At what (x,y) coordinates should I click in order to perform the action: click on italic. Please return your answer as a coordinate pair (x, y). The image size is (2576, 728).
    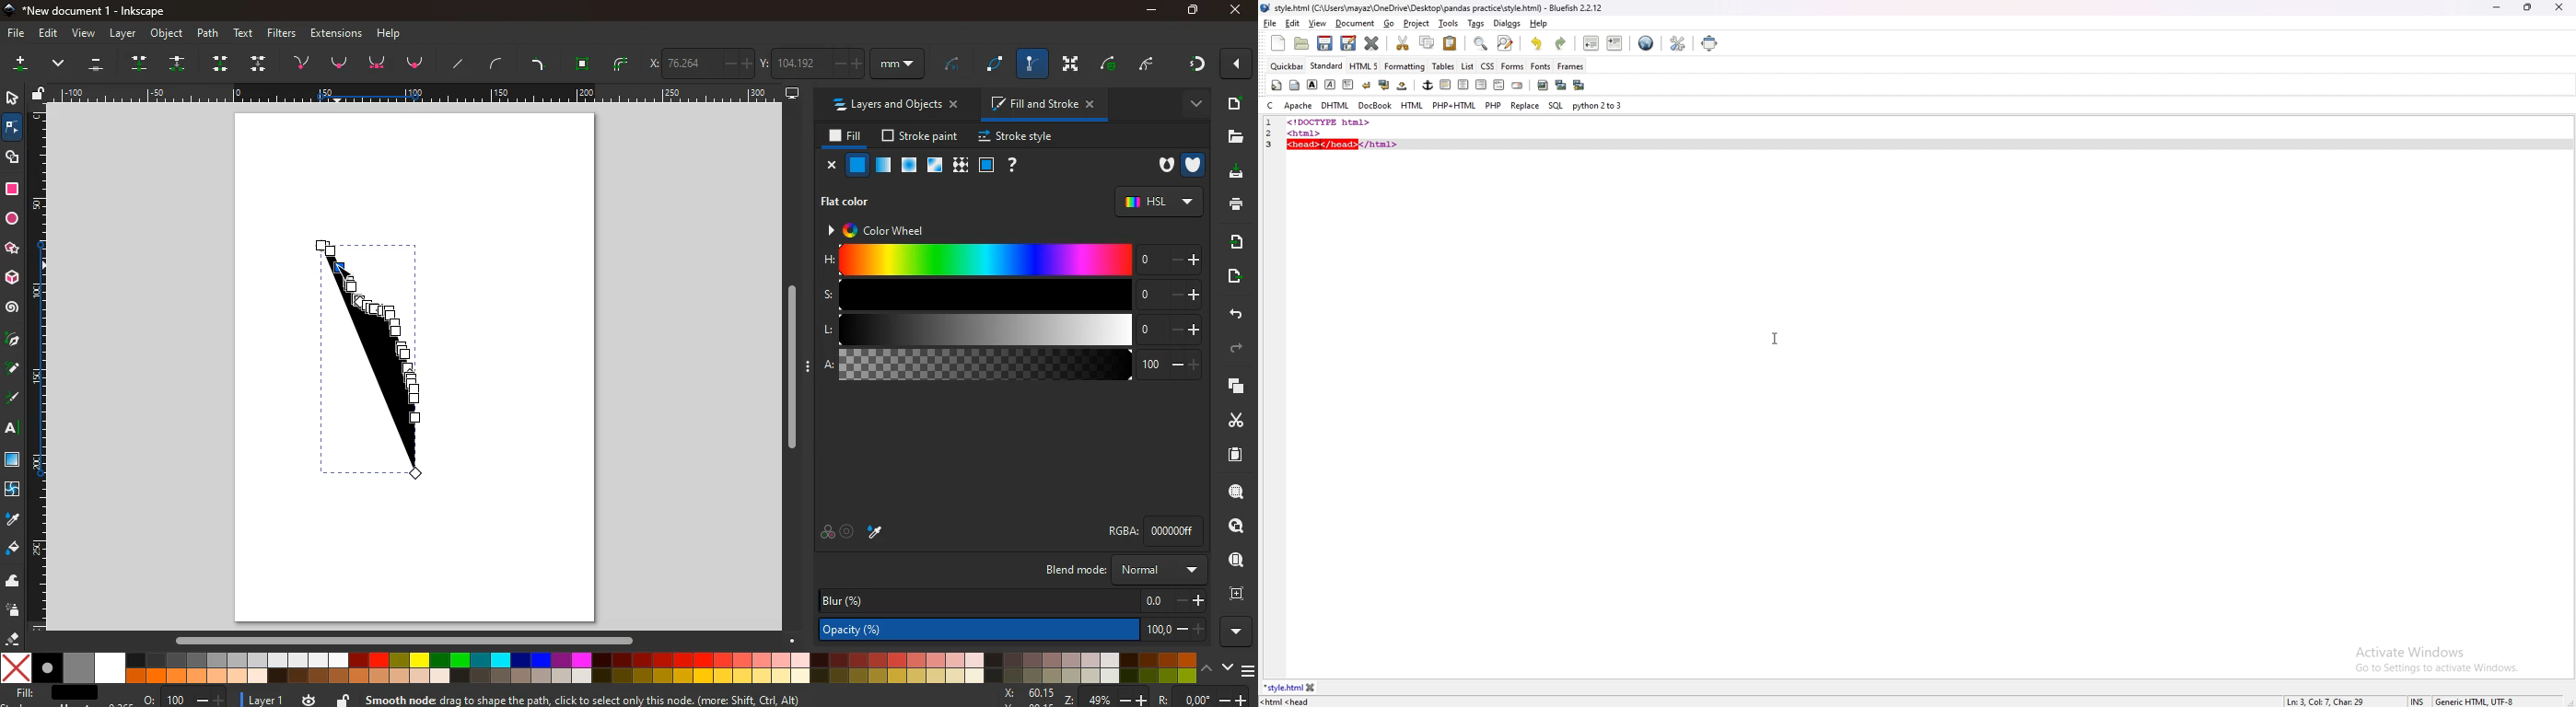
    Looking at the image, I should click on (1331, 84).